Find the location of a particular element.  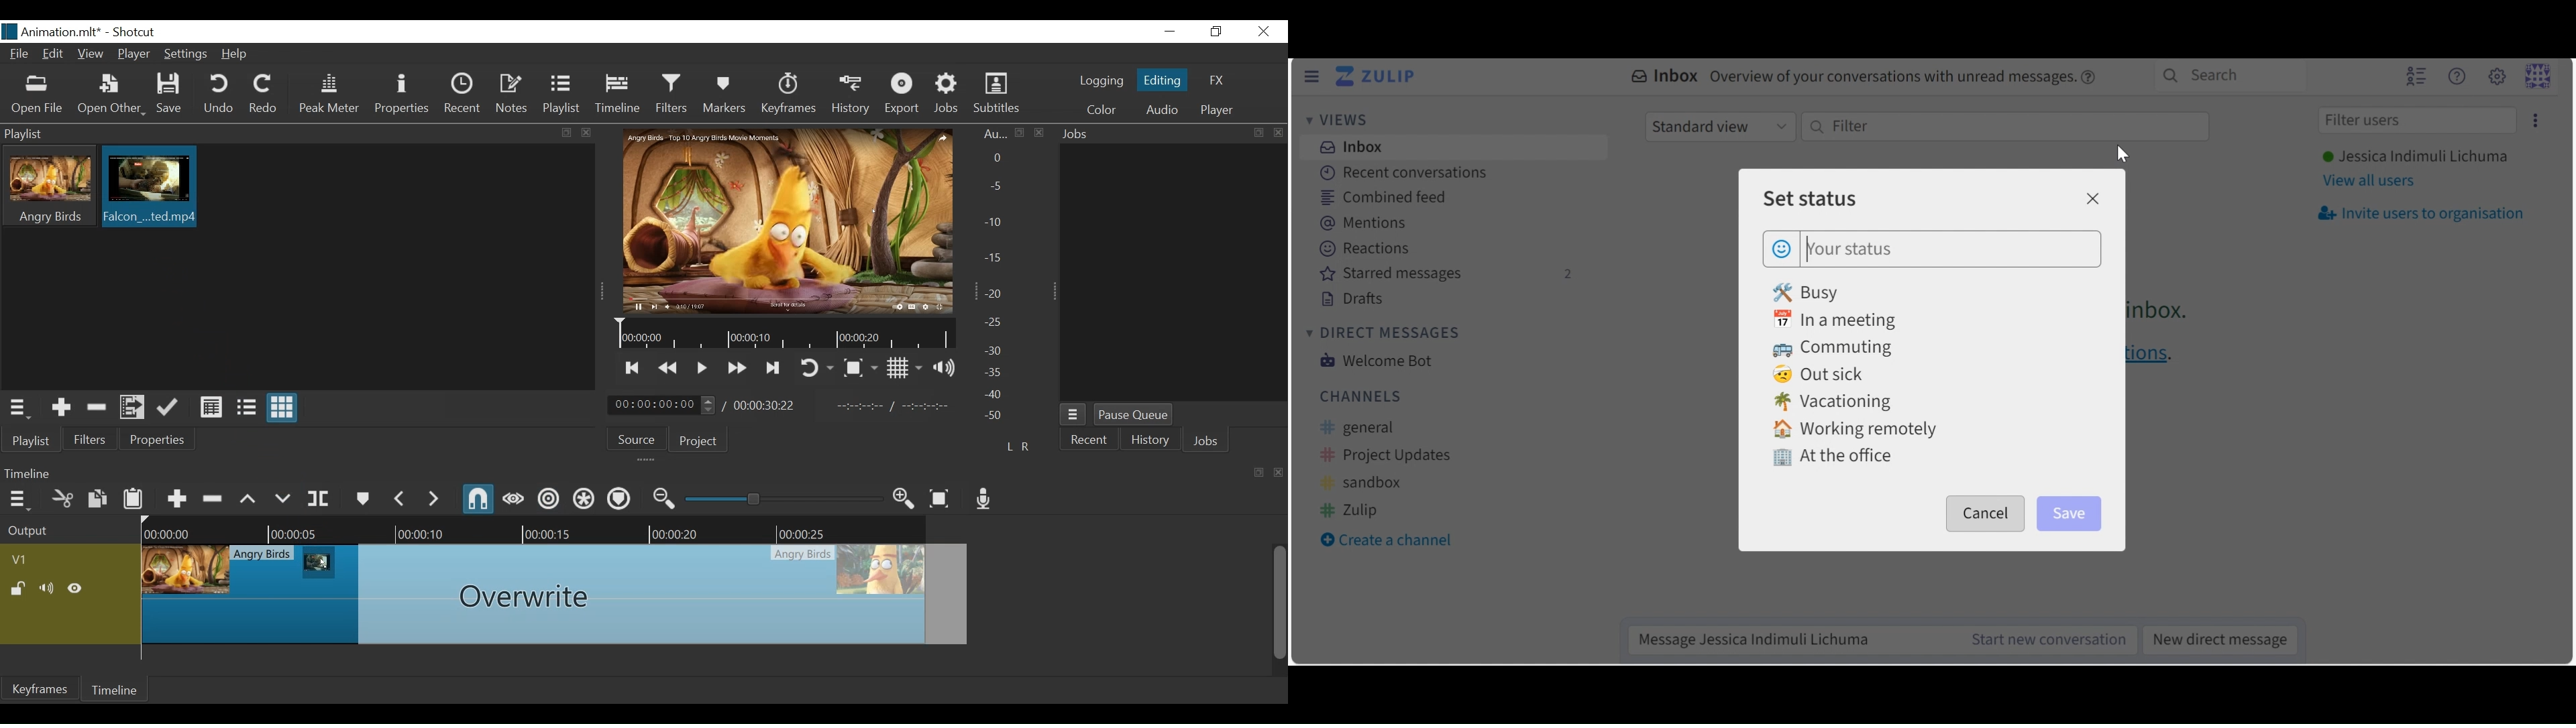

Total Duration is located at coordinates (766, 406).